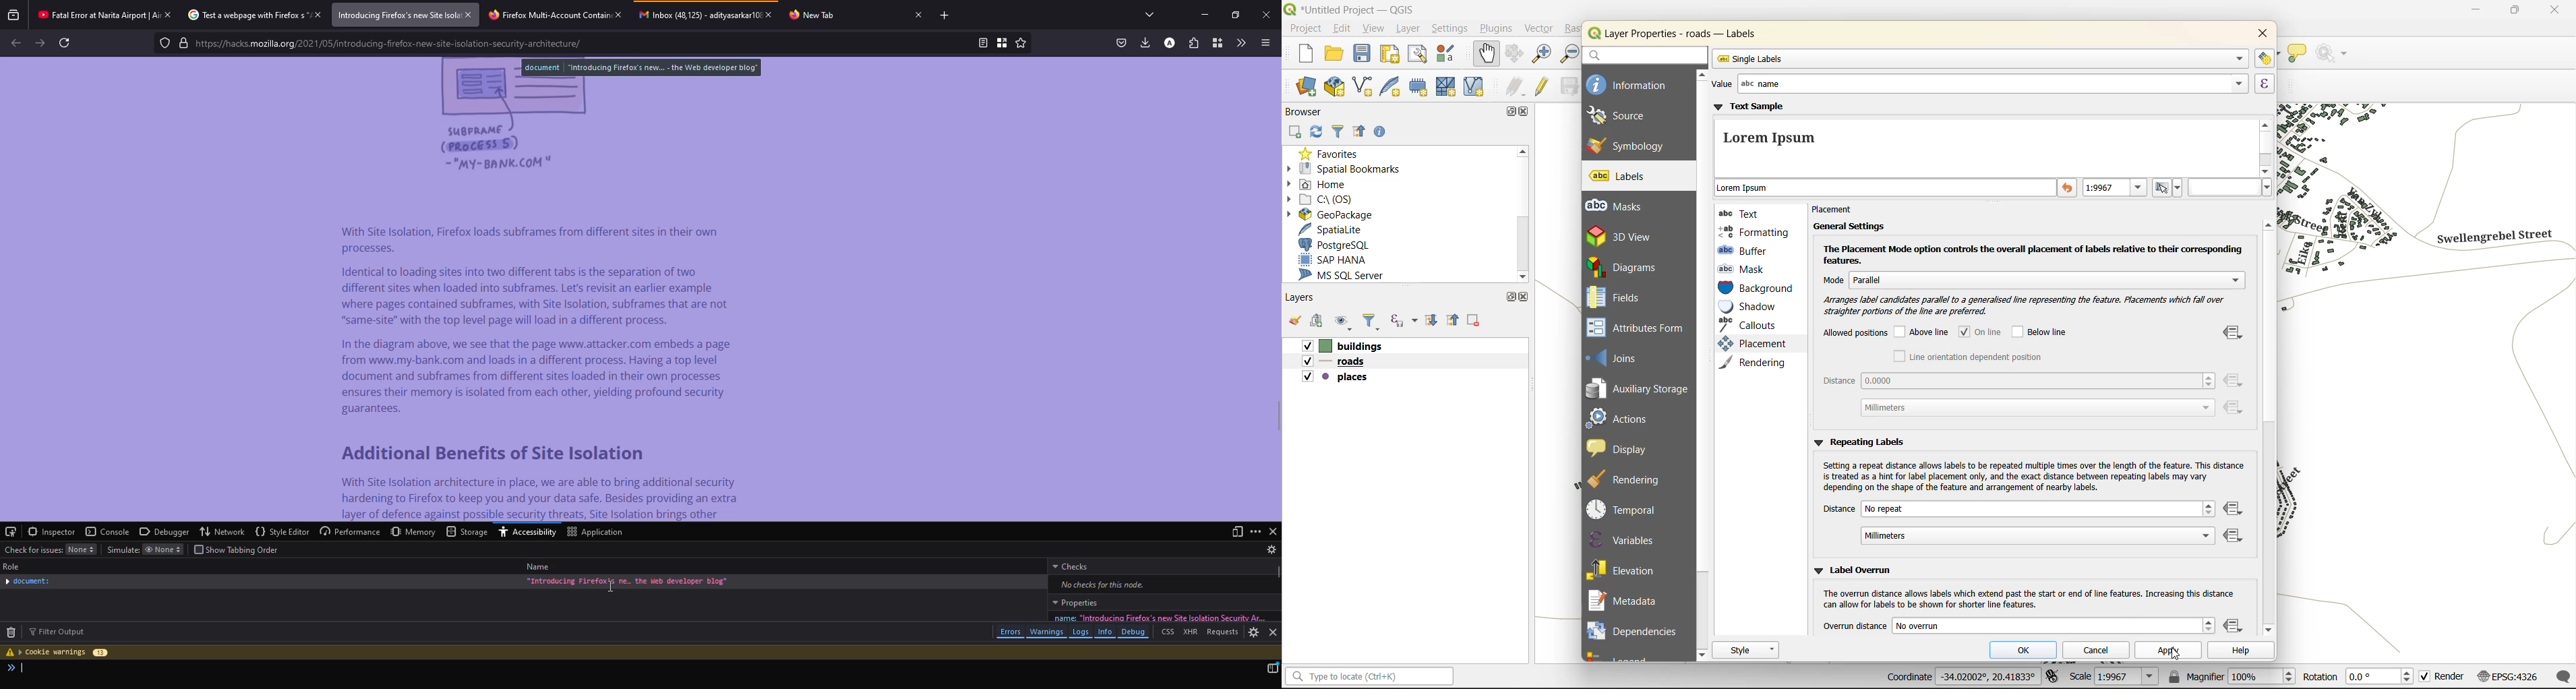 This screenshot has height=700, width=2576. Describe the element at coordinates (1273, 668) in the screenshot. I see `process` at that location.